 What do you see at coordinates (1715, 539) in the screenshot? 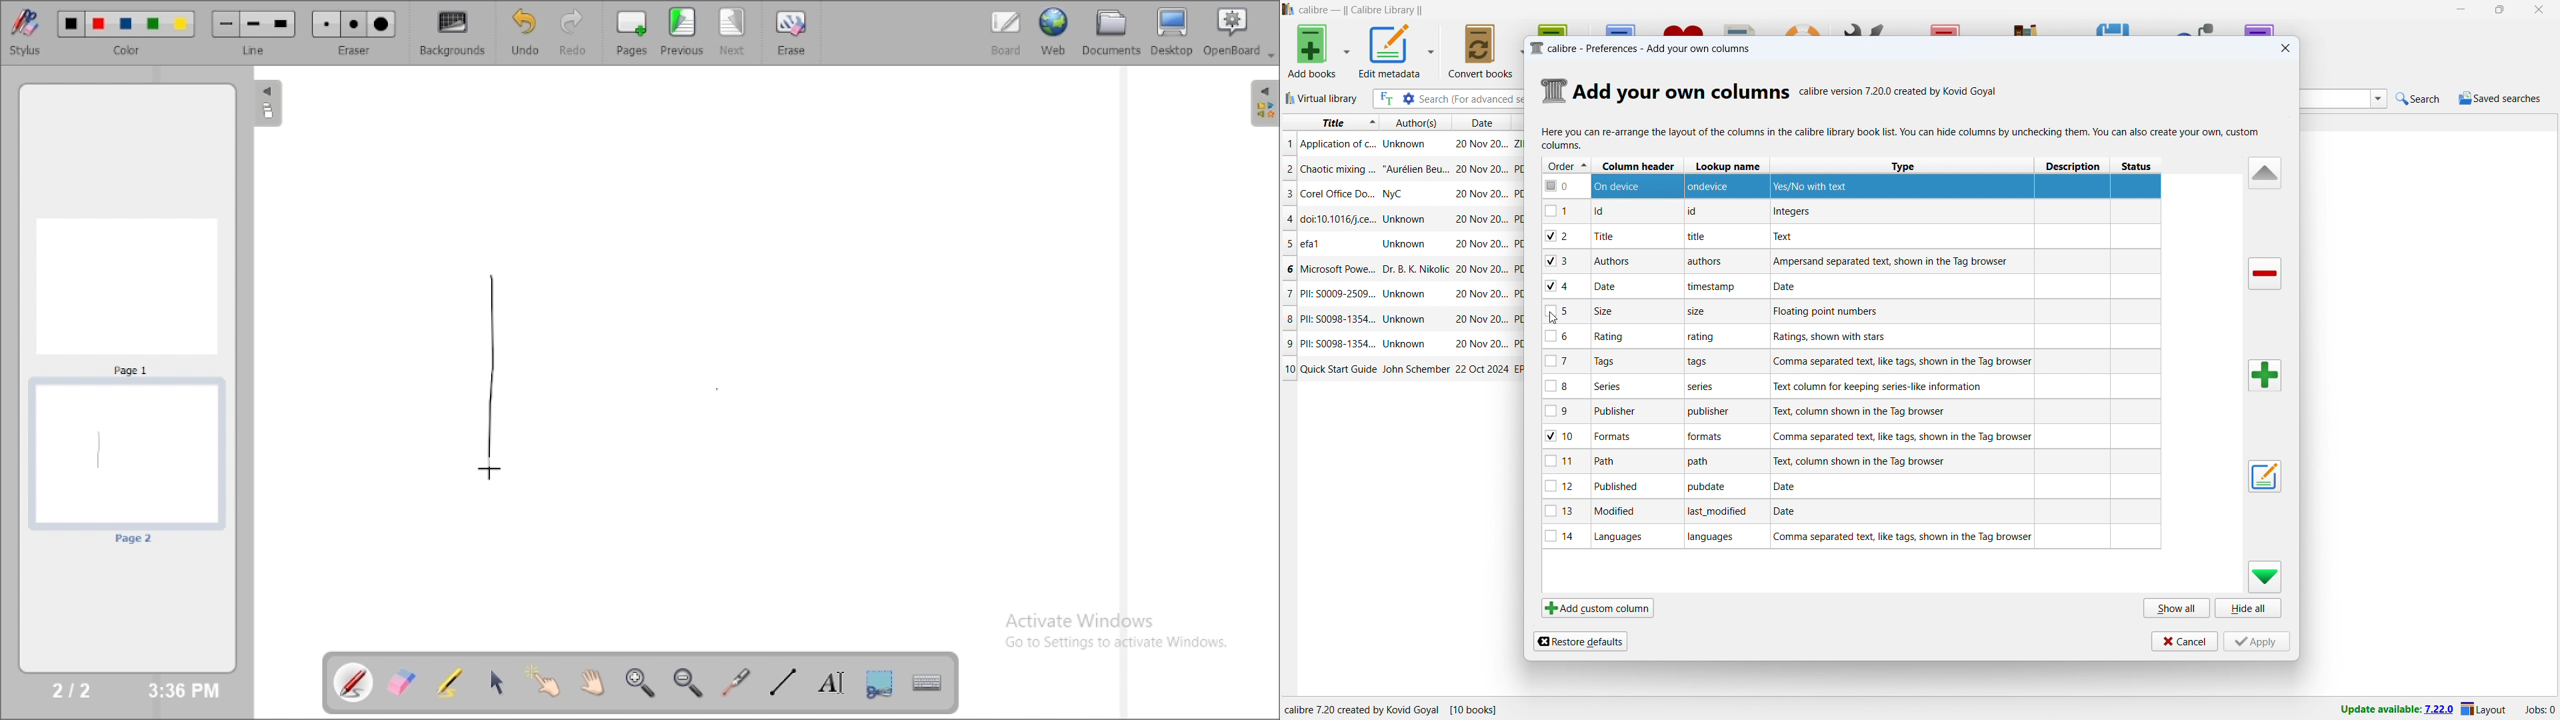
I see `languages` at bounding box center [1715, 539].